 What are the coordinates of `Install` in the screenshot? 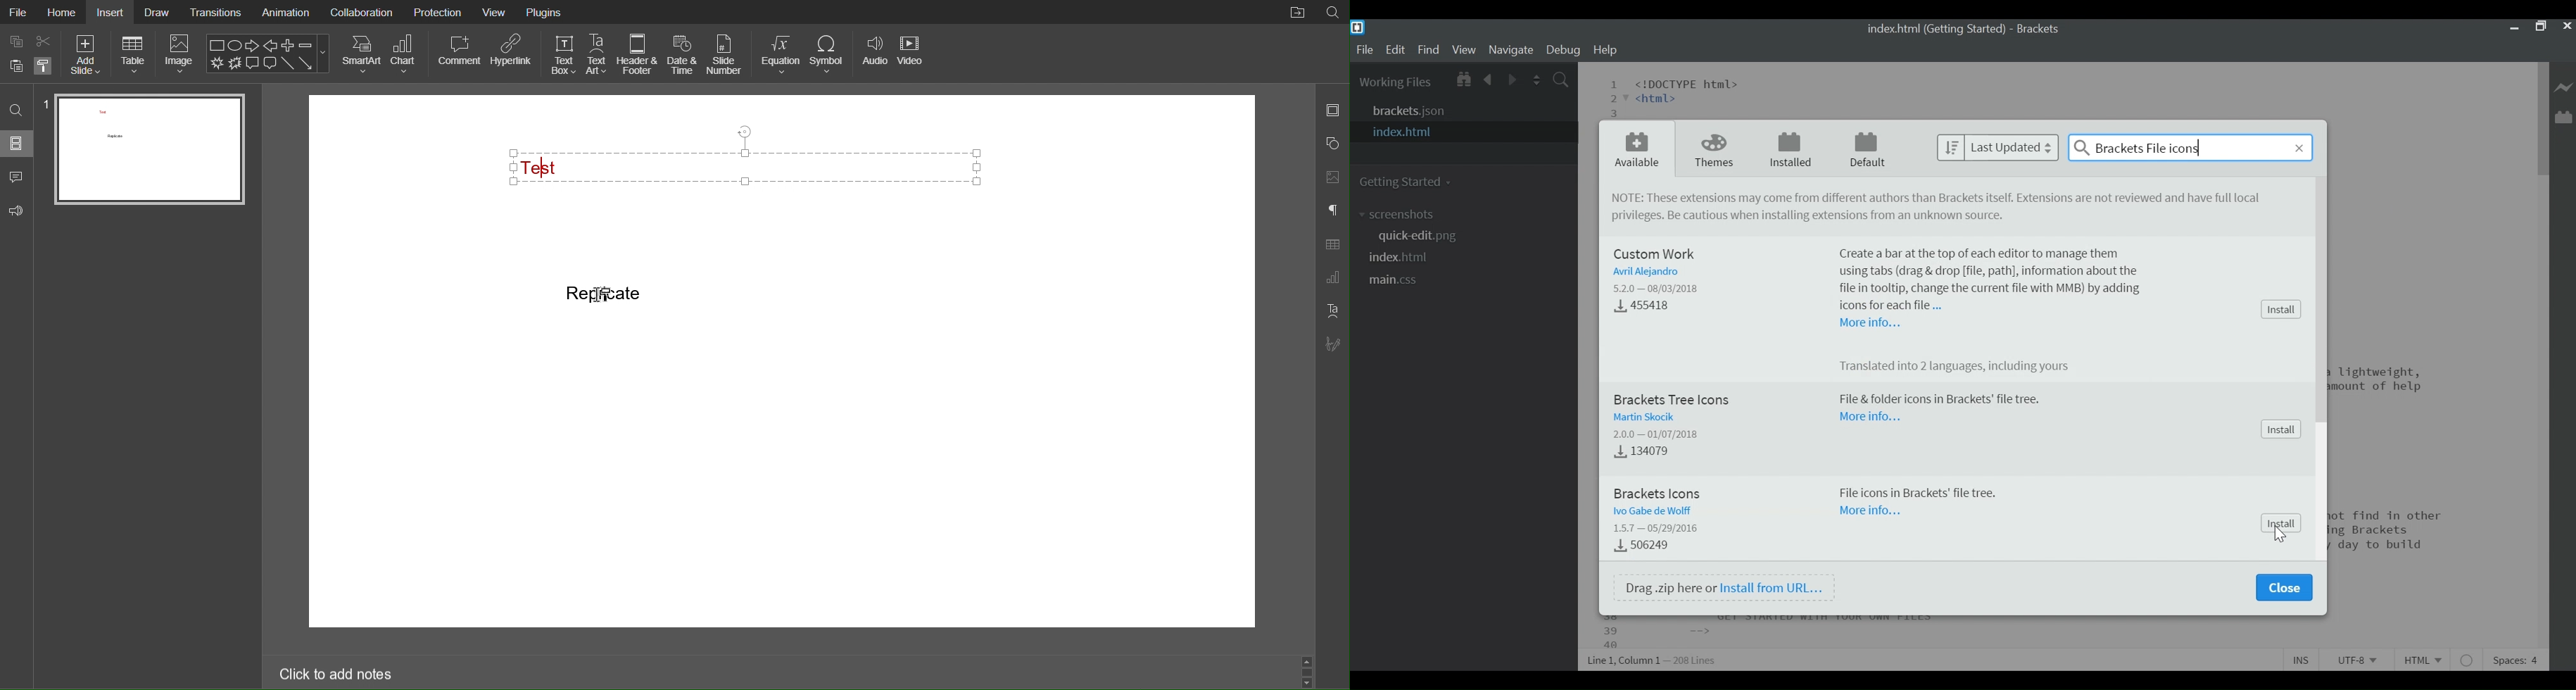 It's located at (2280, 309).